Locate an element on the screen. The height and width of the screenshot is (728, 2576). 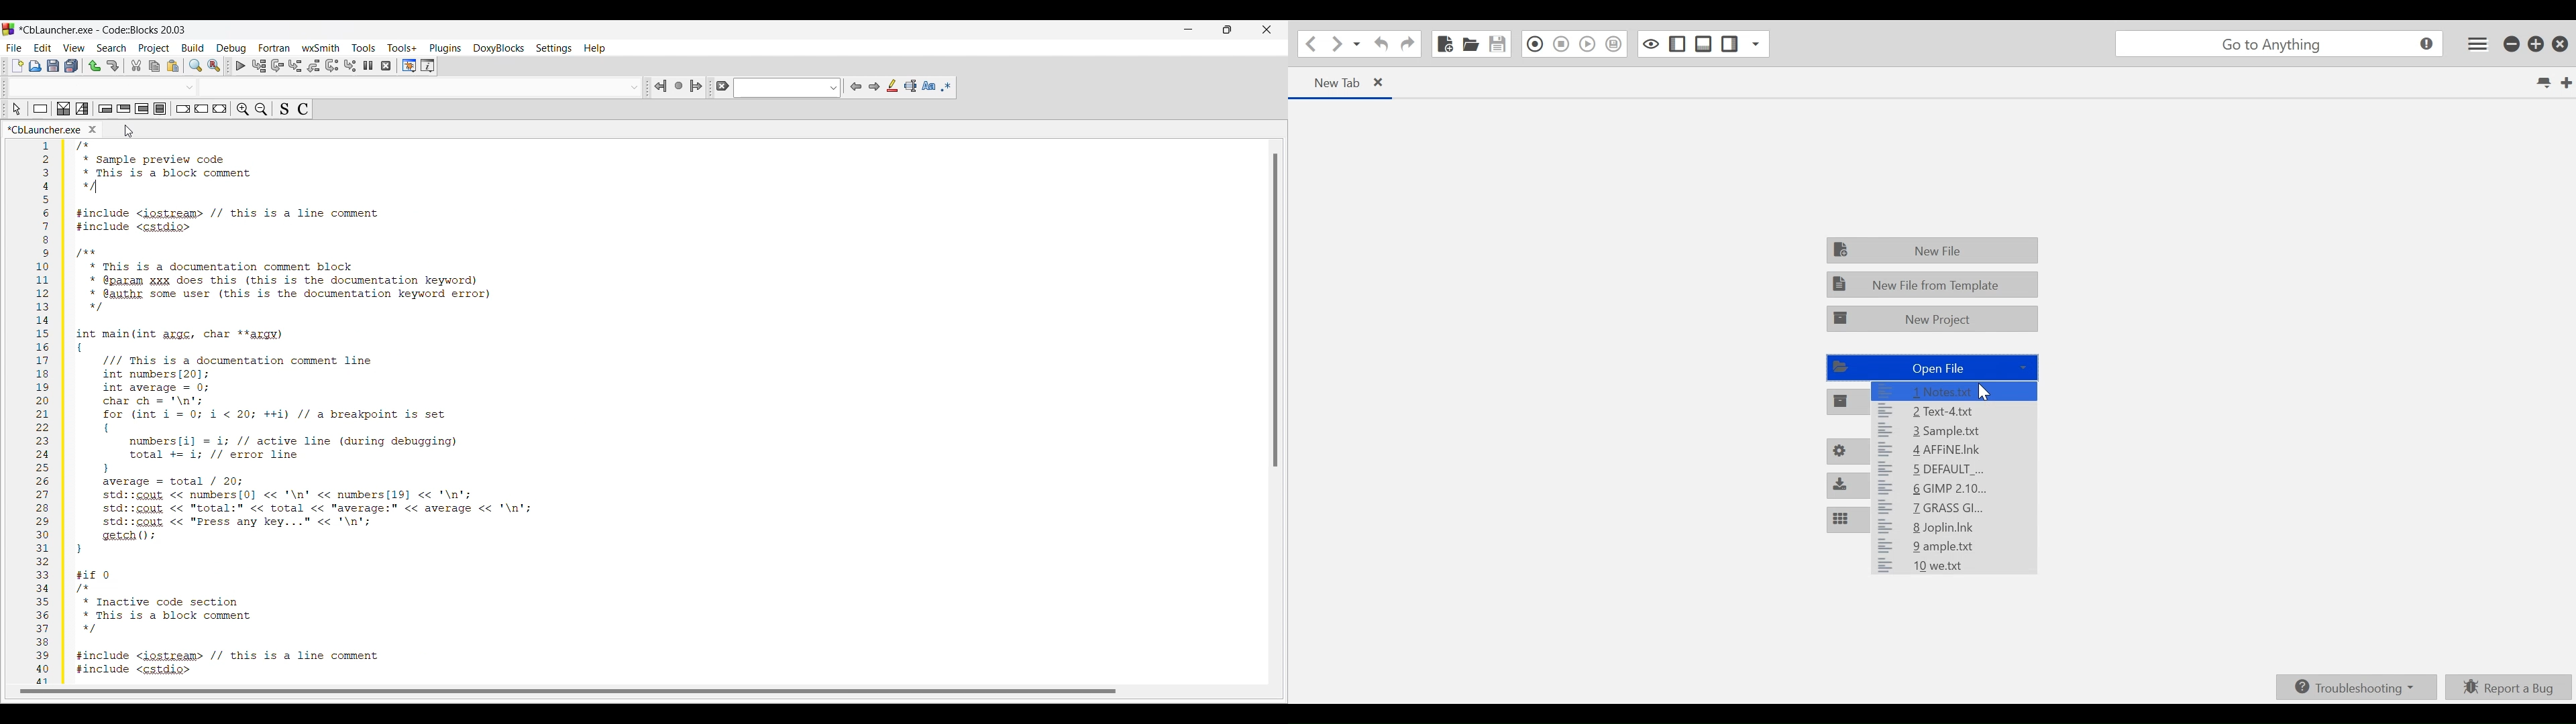
Panel title is located at coordinates (52, 127).